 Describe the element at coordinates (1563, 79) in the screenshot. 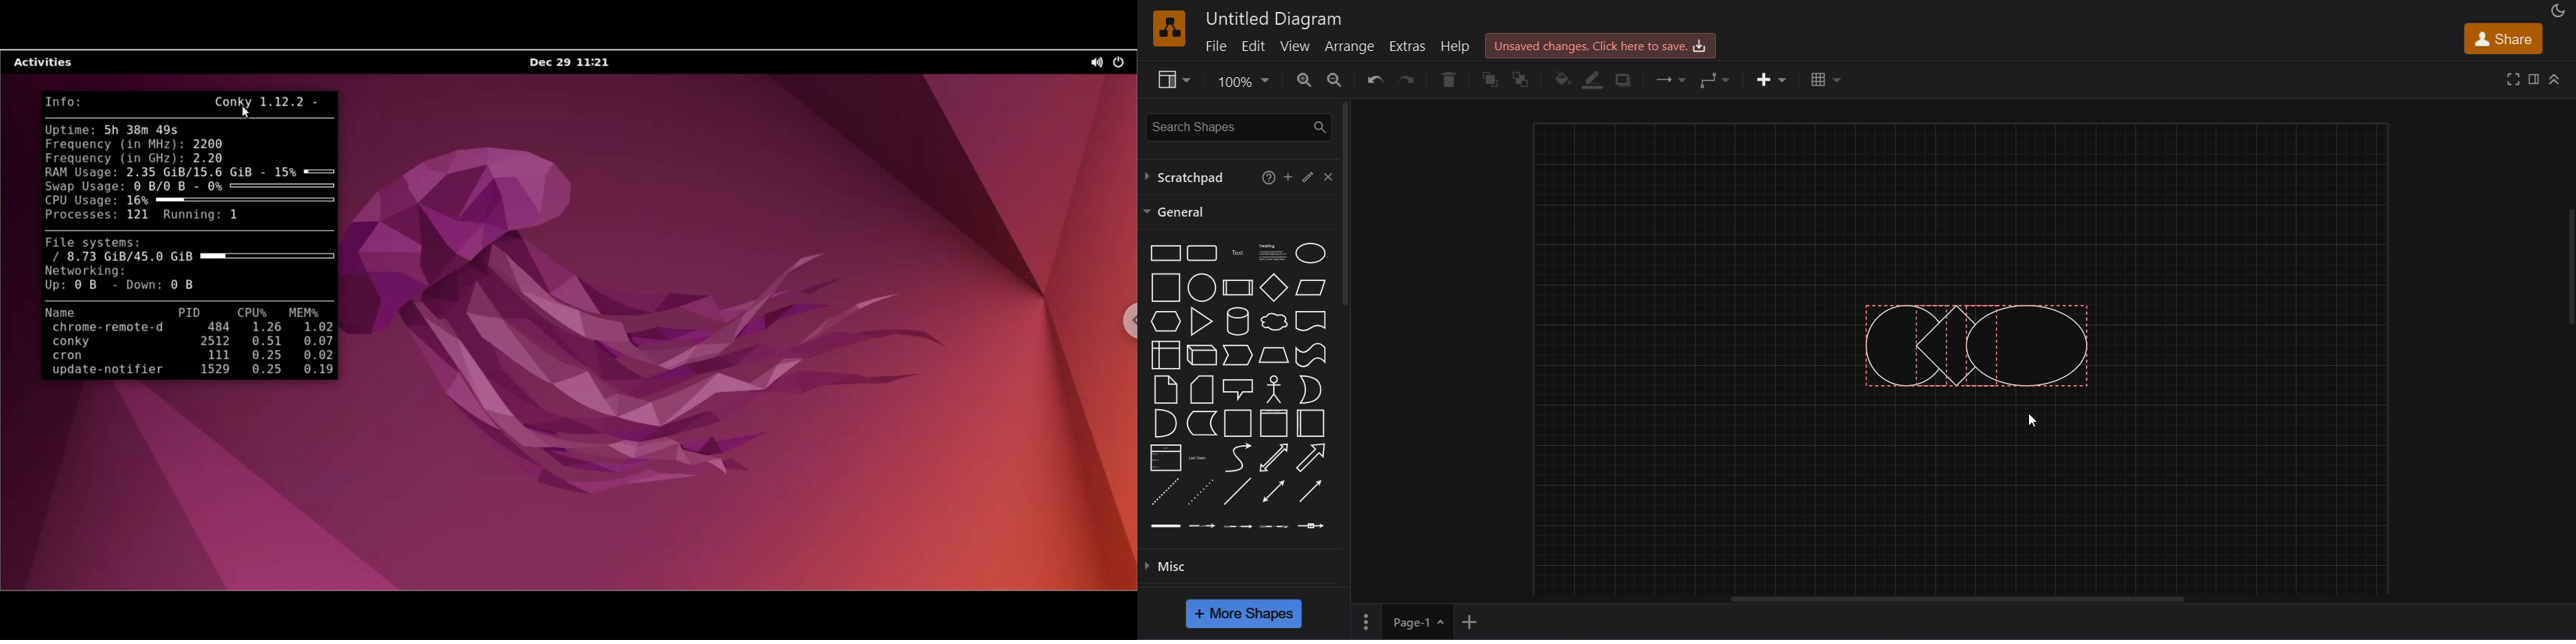

I see `fill color` at that location.